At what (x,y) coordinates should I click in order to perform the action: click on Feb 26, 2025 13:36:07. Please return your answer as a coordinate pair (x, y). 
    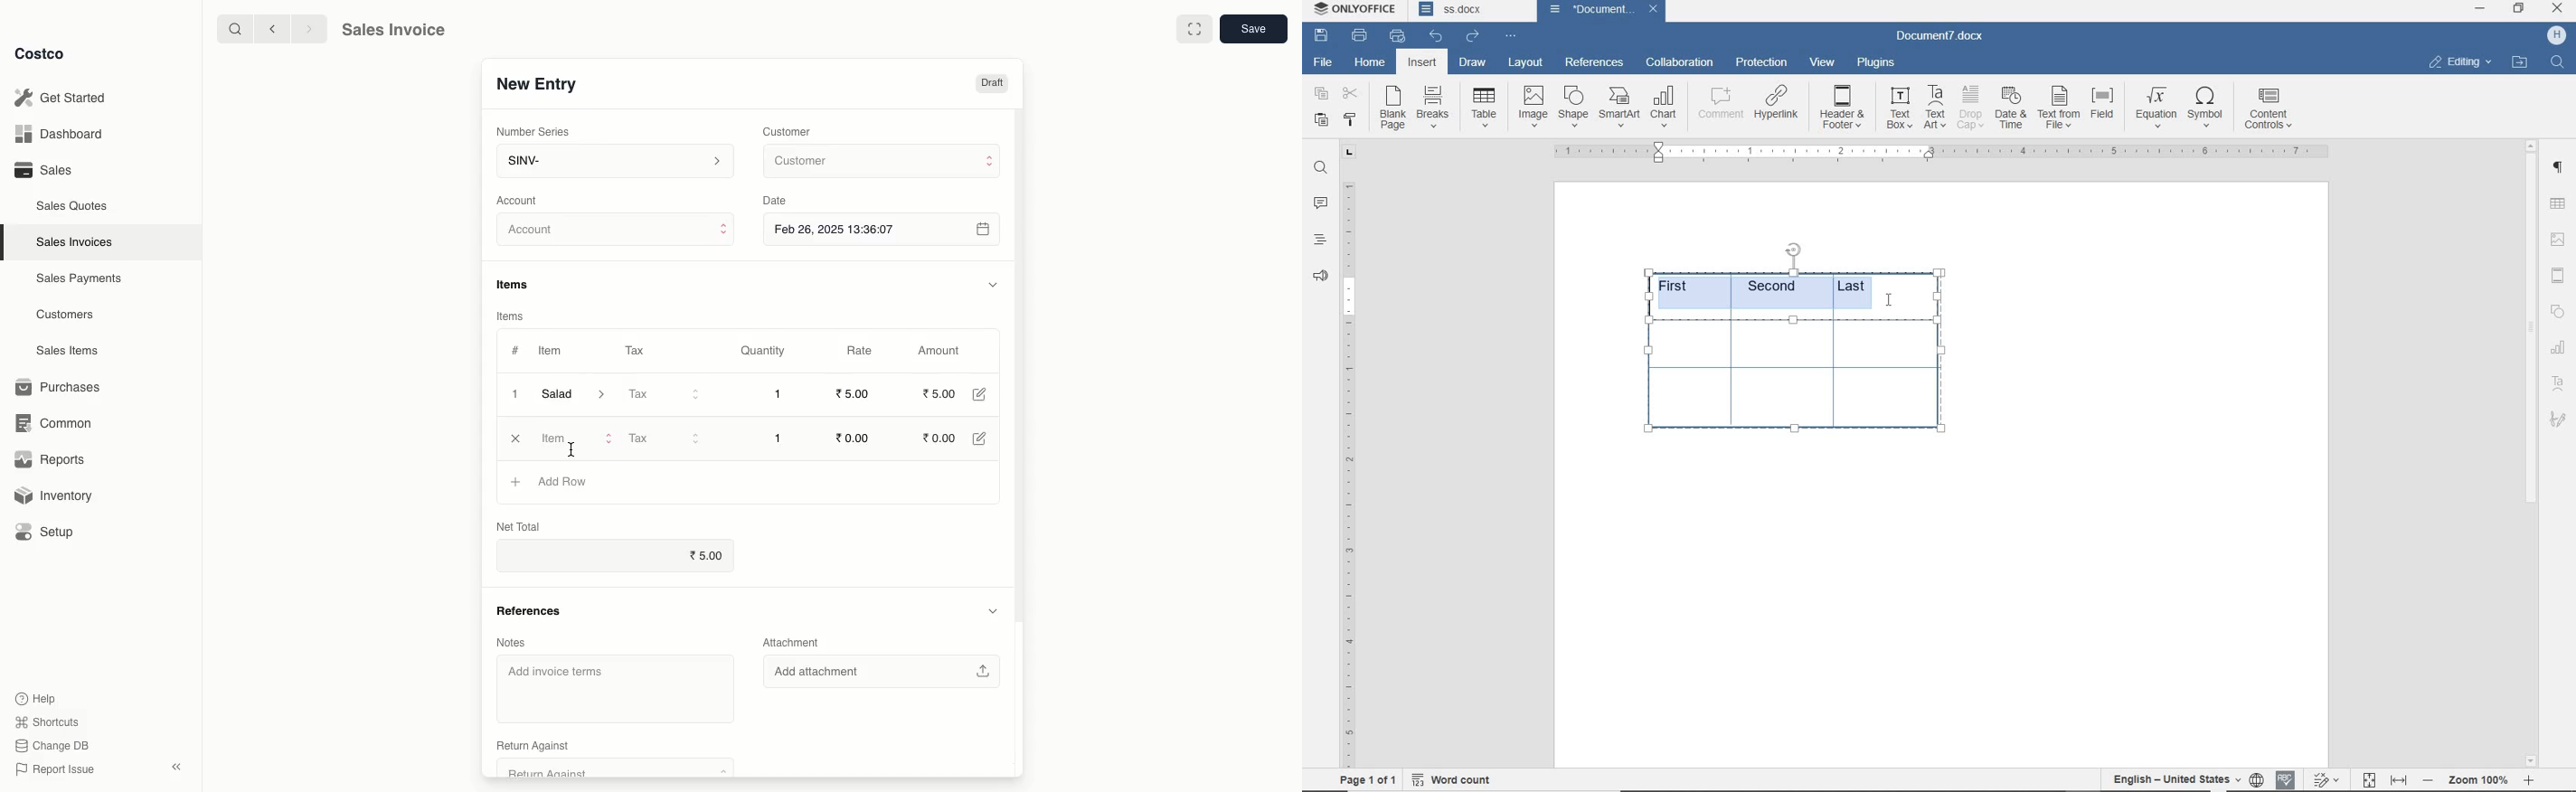
    Looking at the image, I should click on (883, 229).